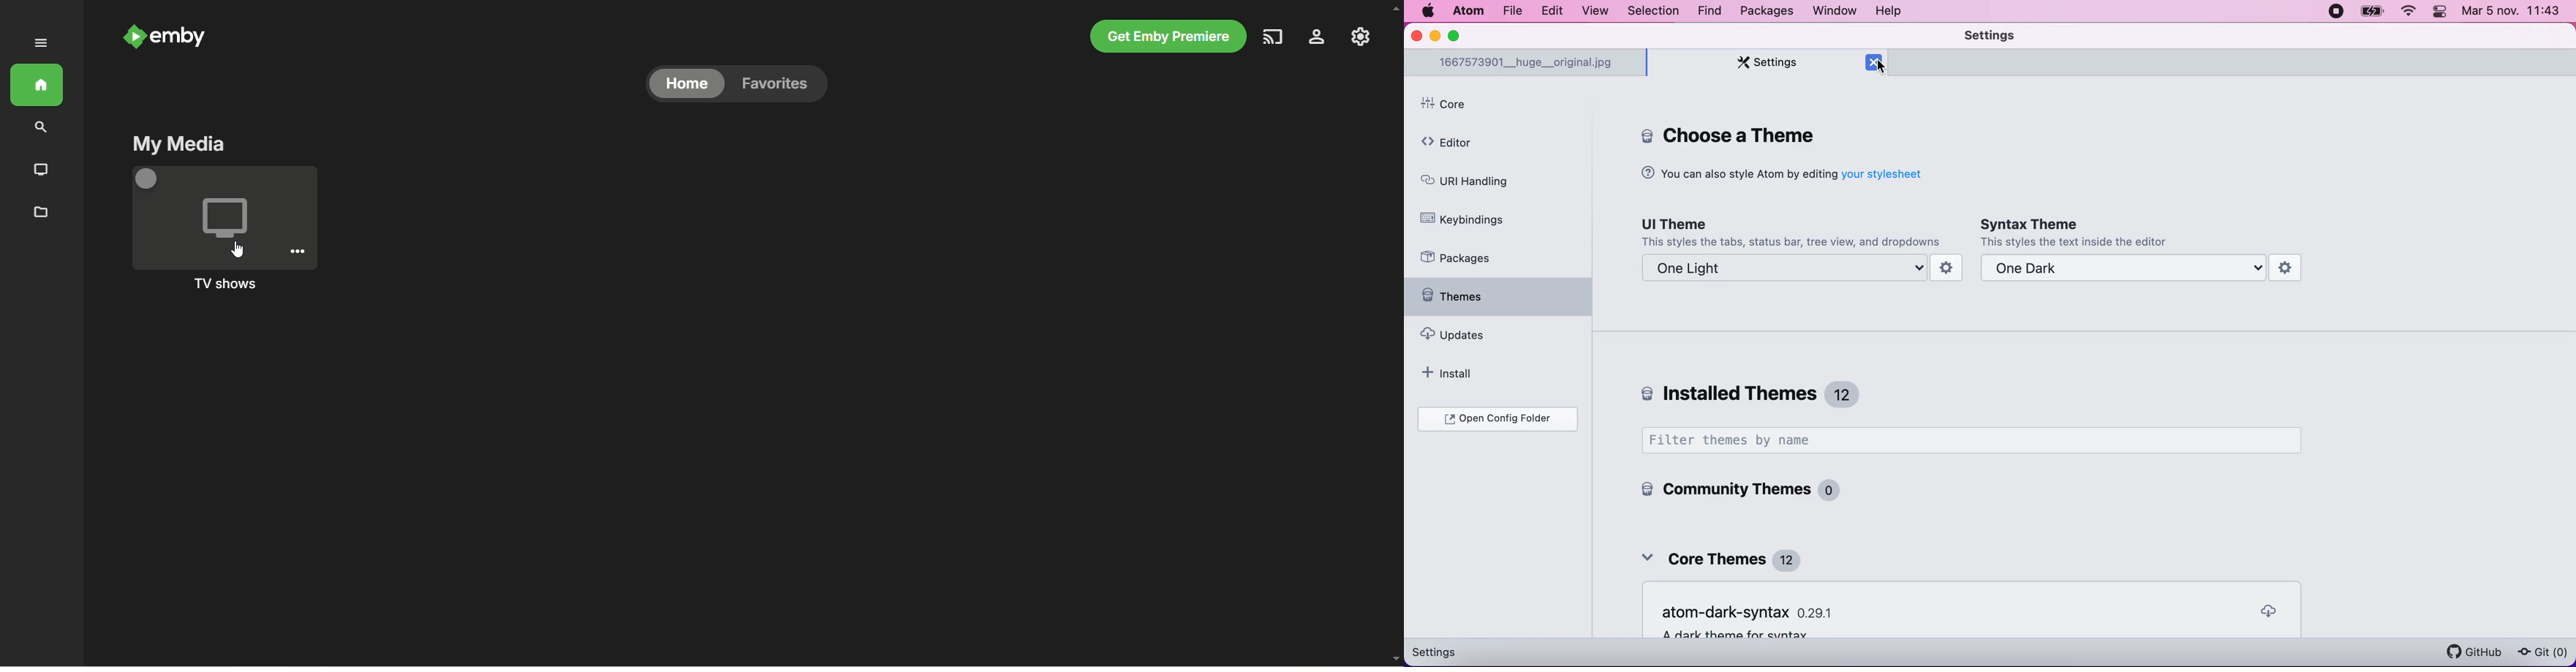  What do you see at coordinates (1529, 63) in the screenshot?
I see `1667573901__huge__original.jpg` at bounding box center [1529, 63].